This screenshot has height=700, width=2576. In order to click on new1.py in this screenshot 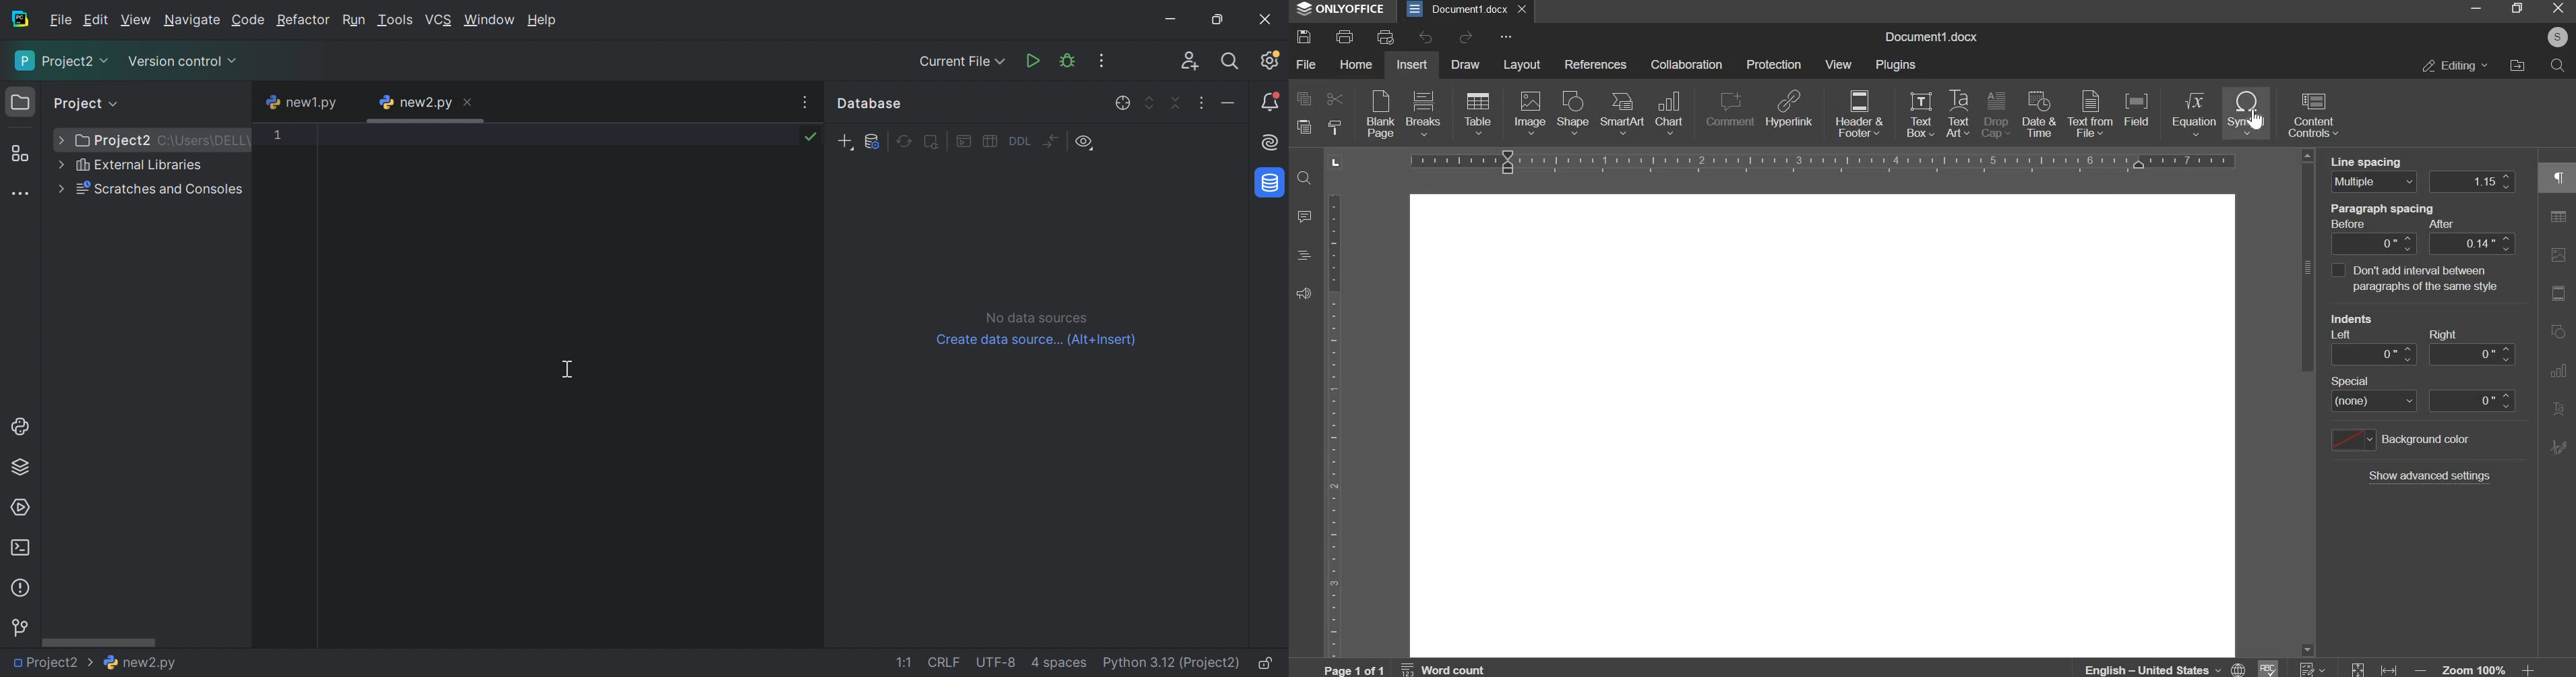, I will do `click(301, 103)`.